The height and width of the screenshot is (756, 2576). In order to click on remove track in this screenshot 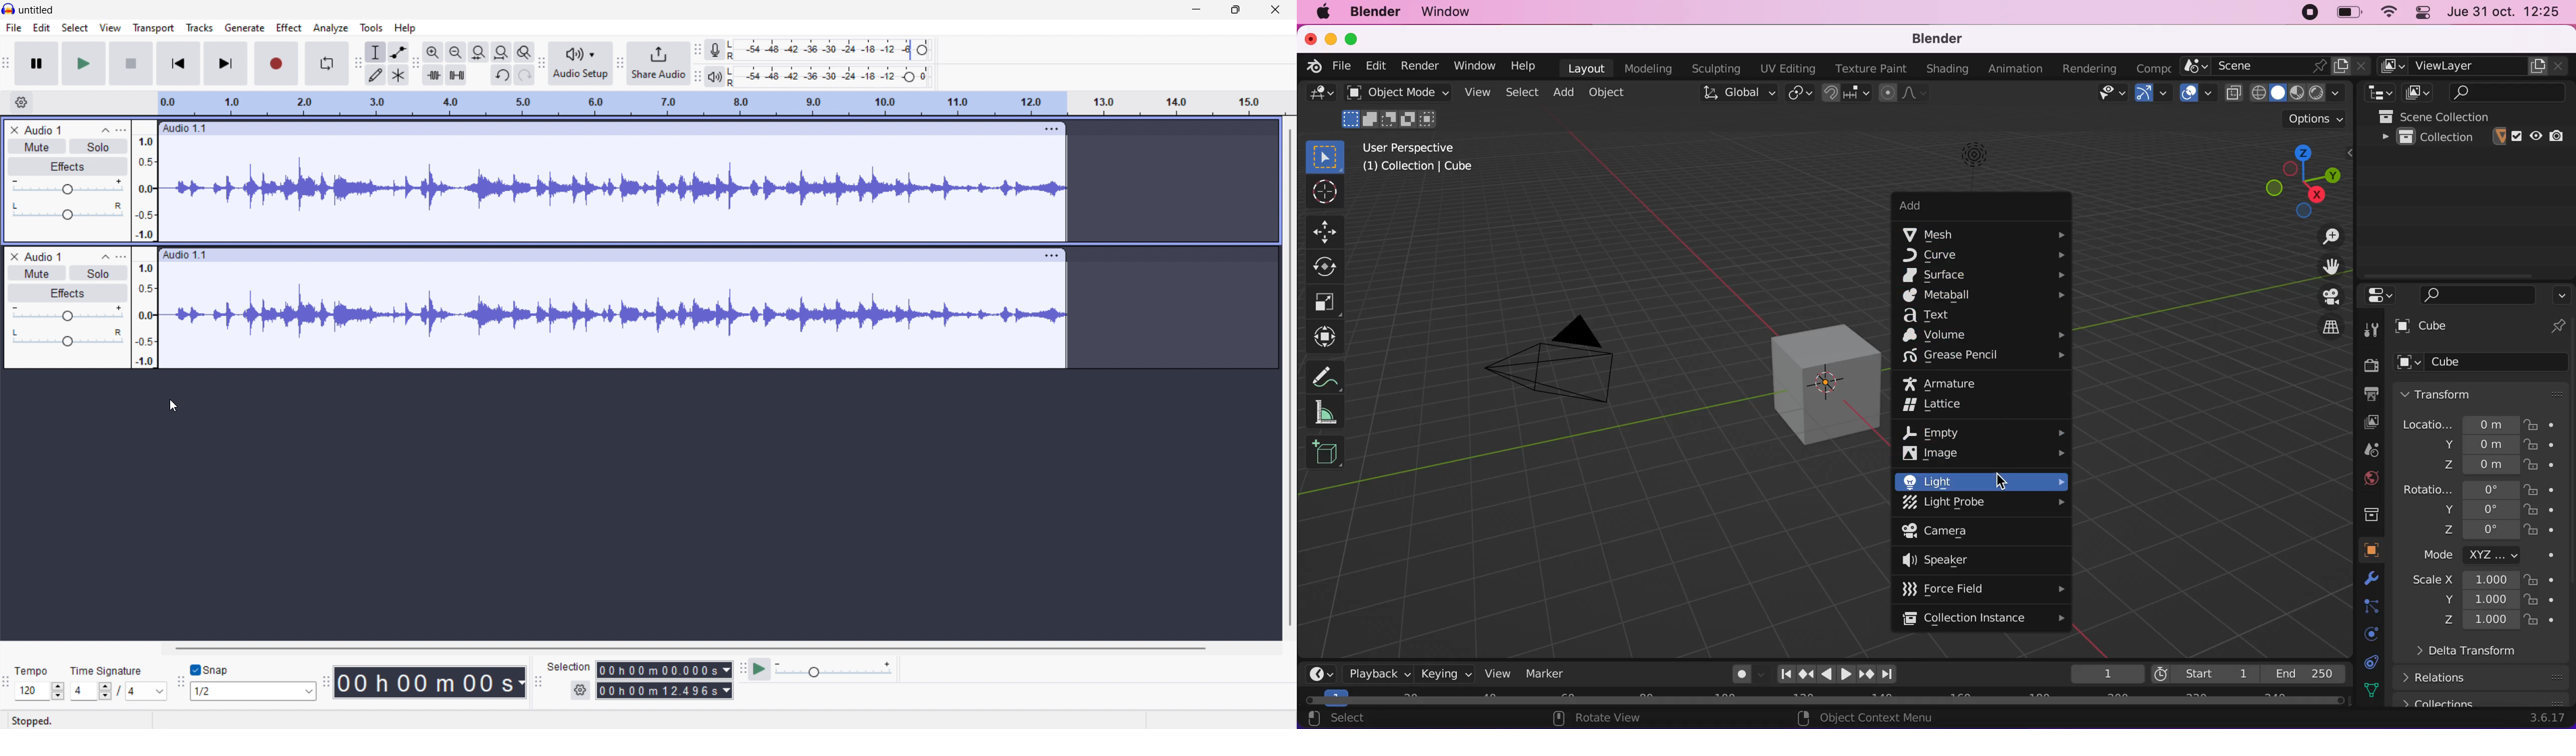, I will do `click(14, 130)`.